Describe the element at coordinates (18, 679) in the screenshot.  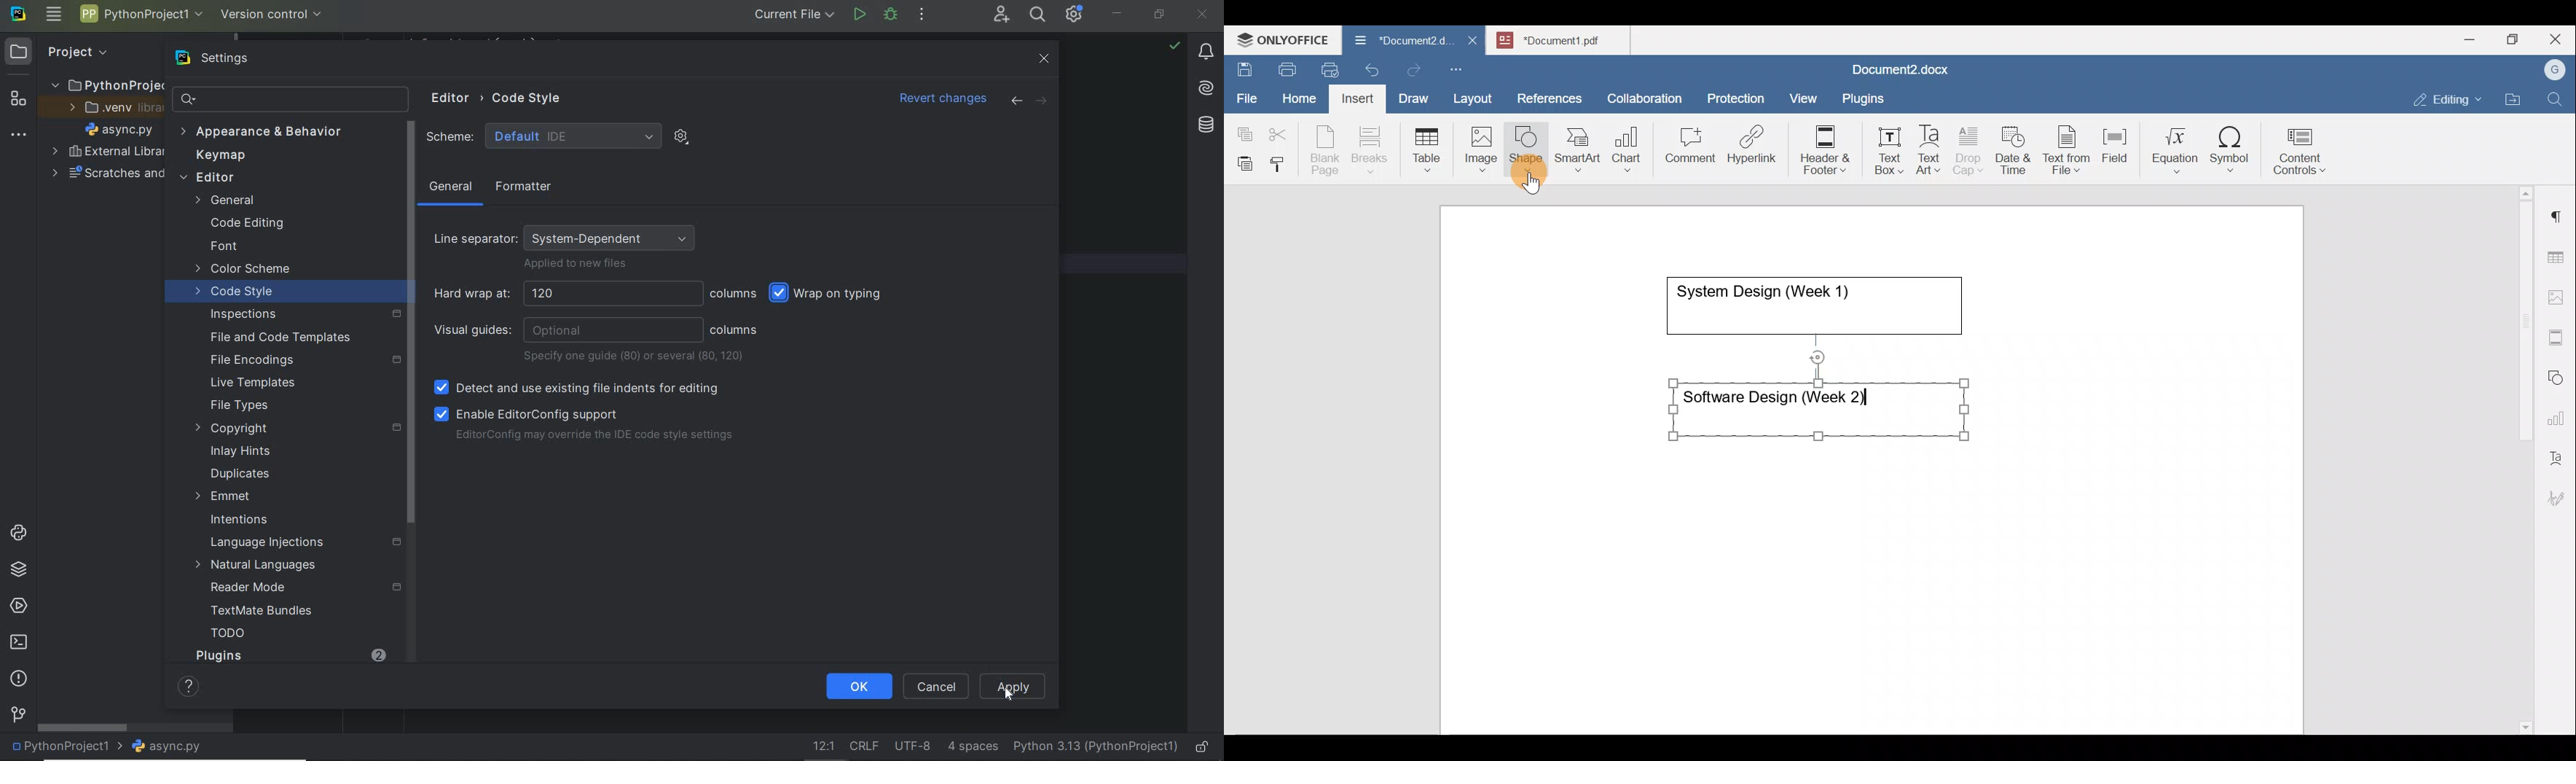
I see `problems` at that location.